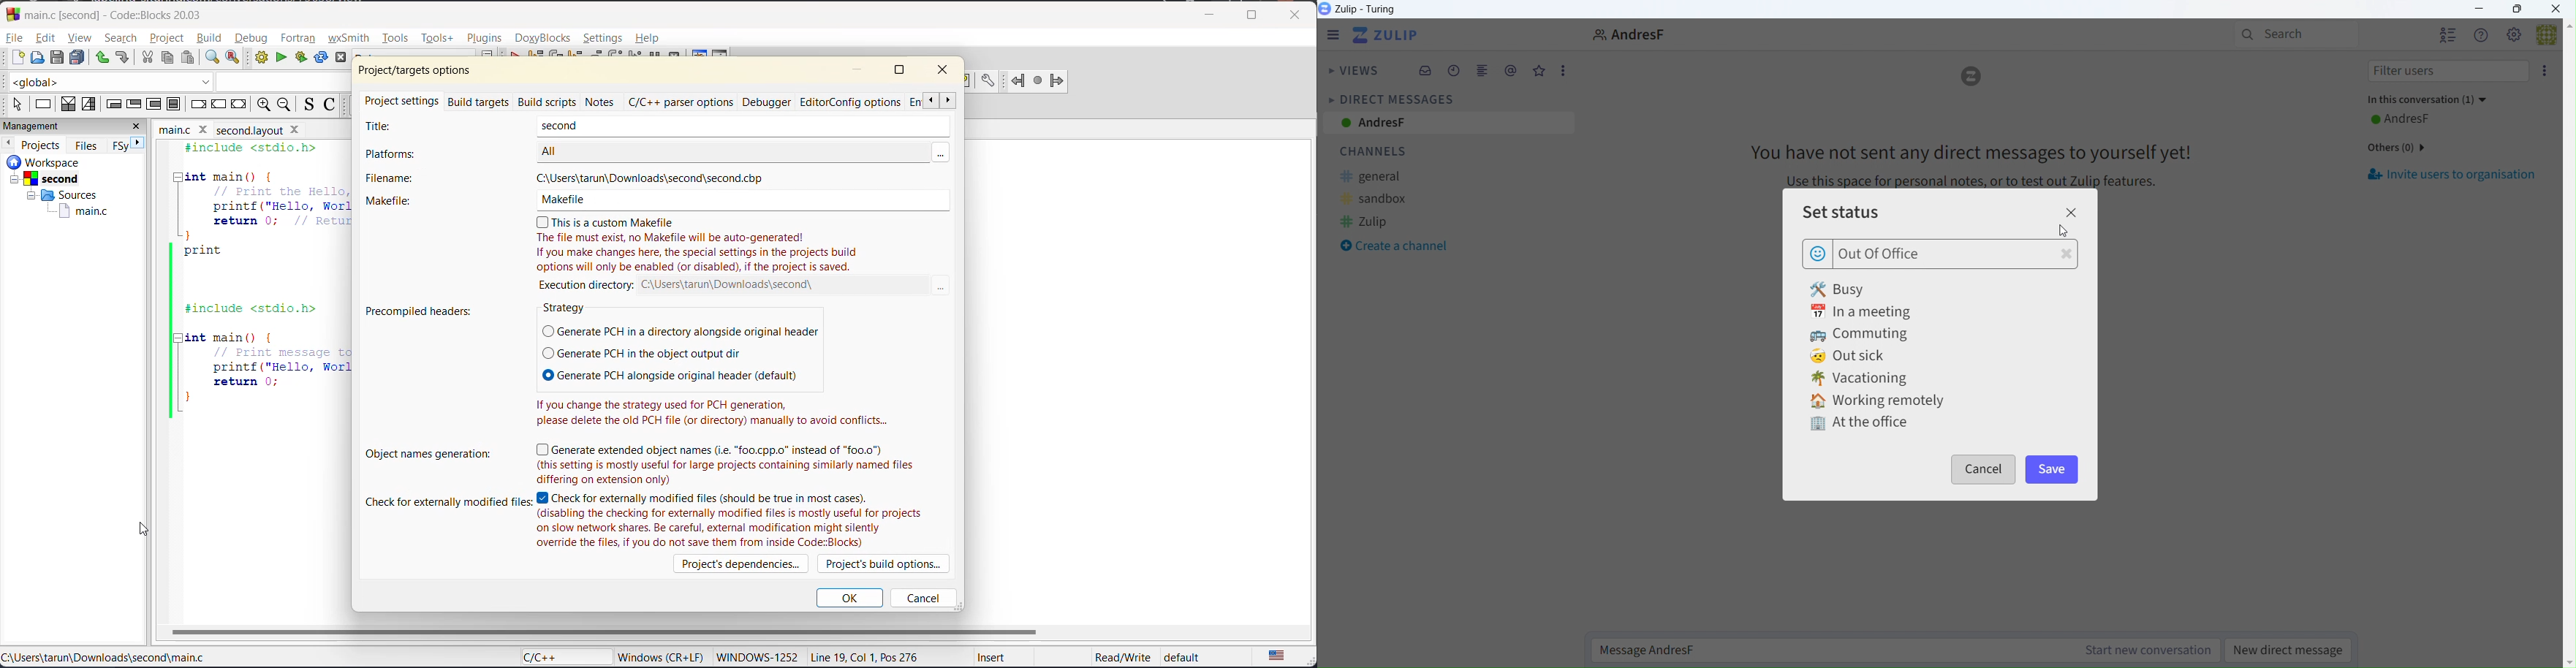  What do you see at coordinates (1385, 199) in the screenshot?
I see `sandbox` at bounding box center [1385, 199].